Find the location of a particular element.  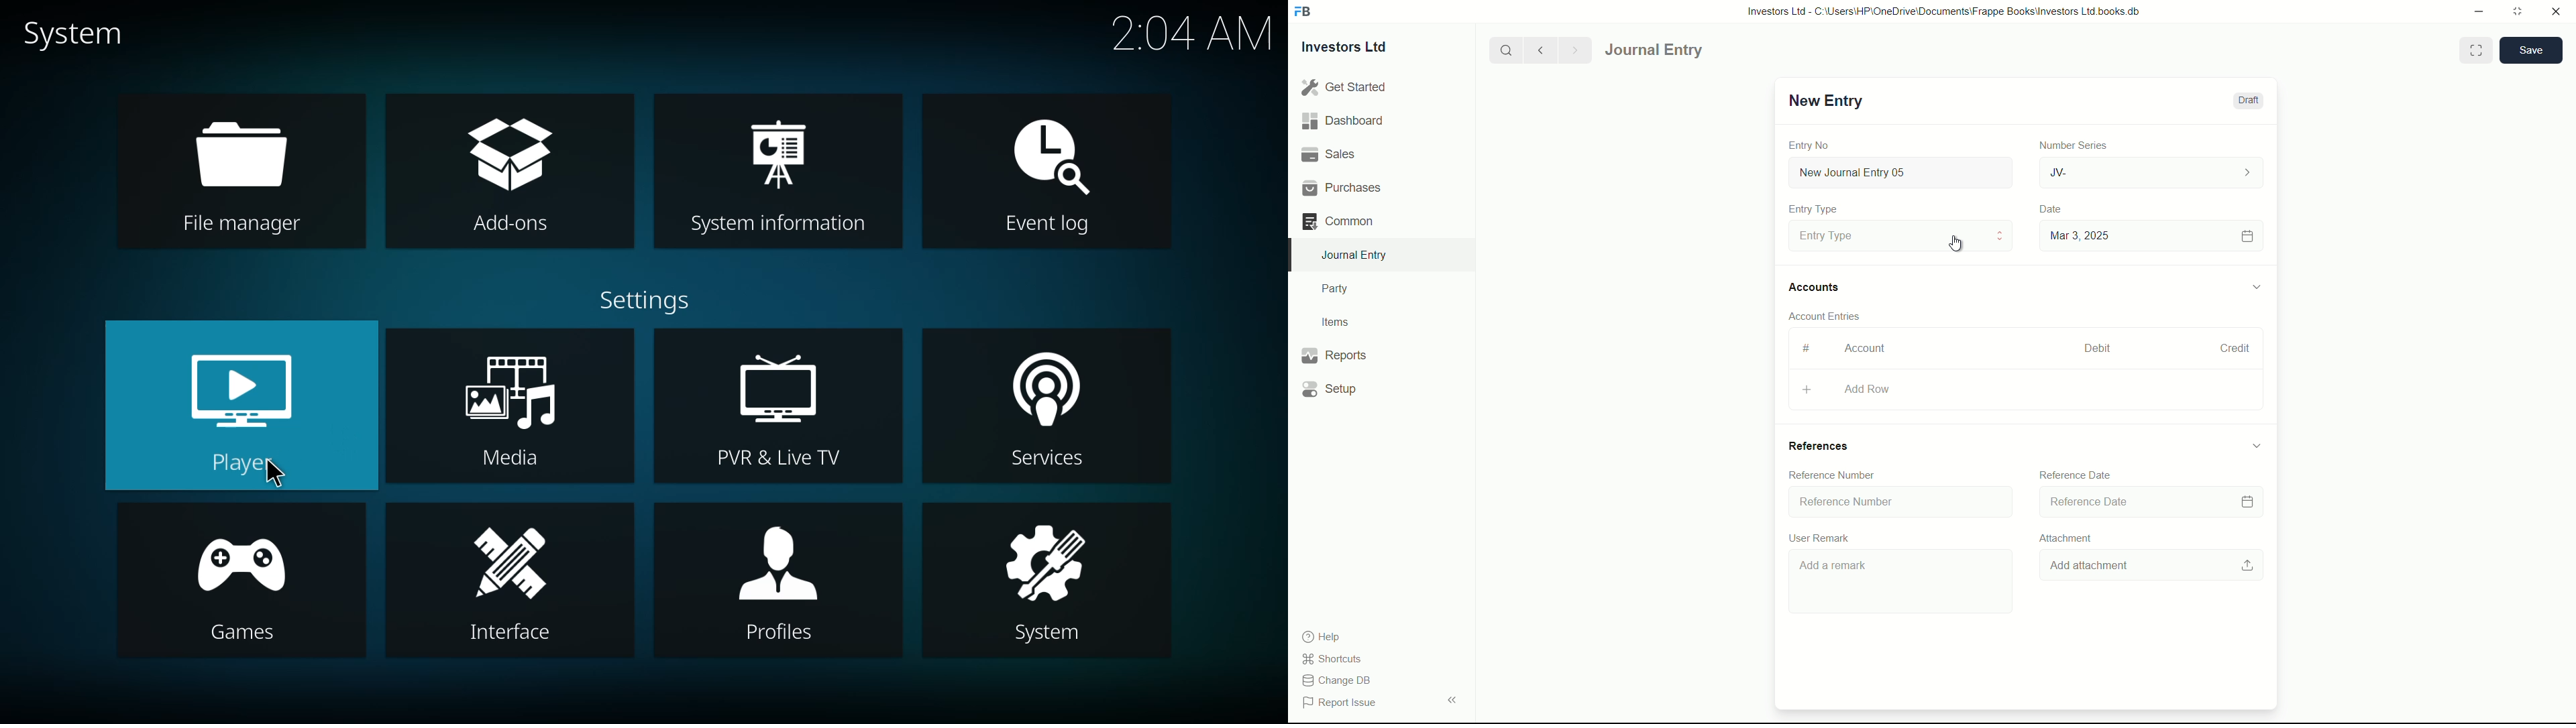

cursor is located at coordinates (274, 474).